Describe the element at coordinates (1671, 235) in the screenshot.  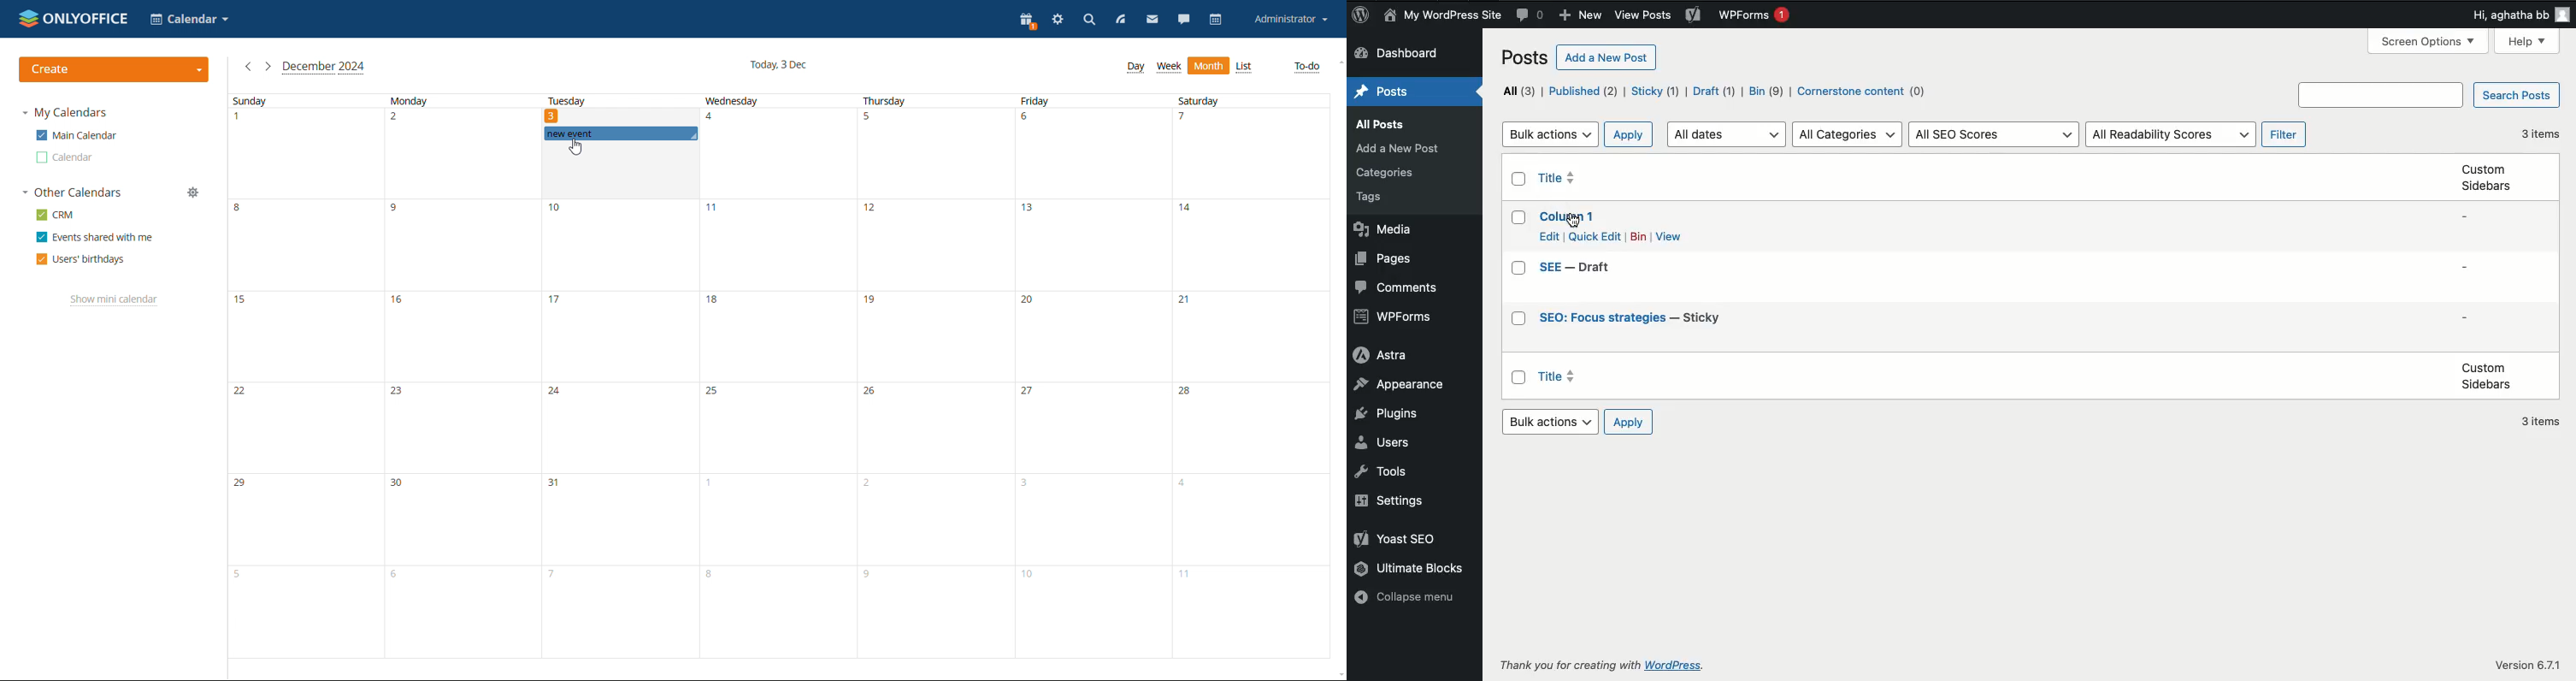
I see `View` at that location.